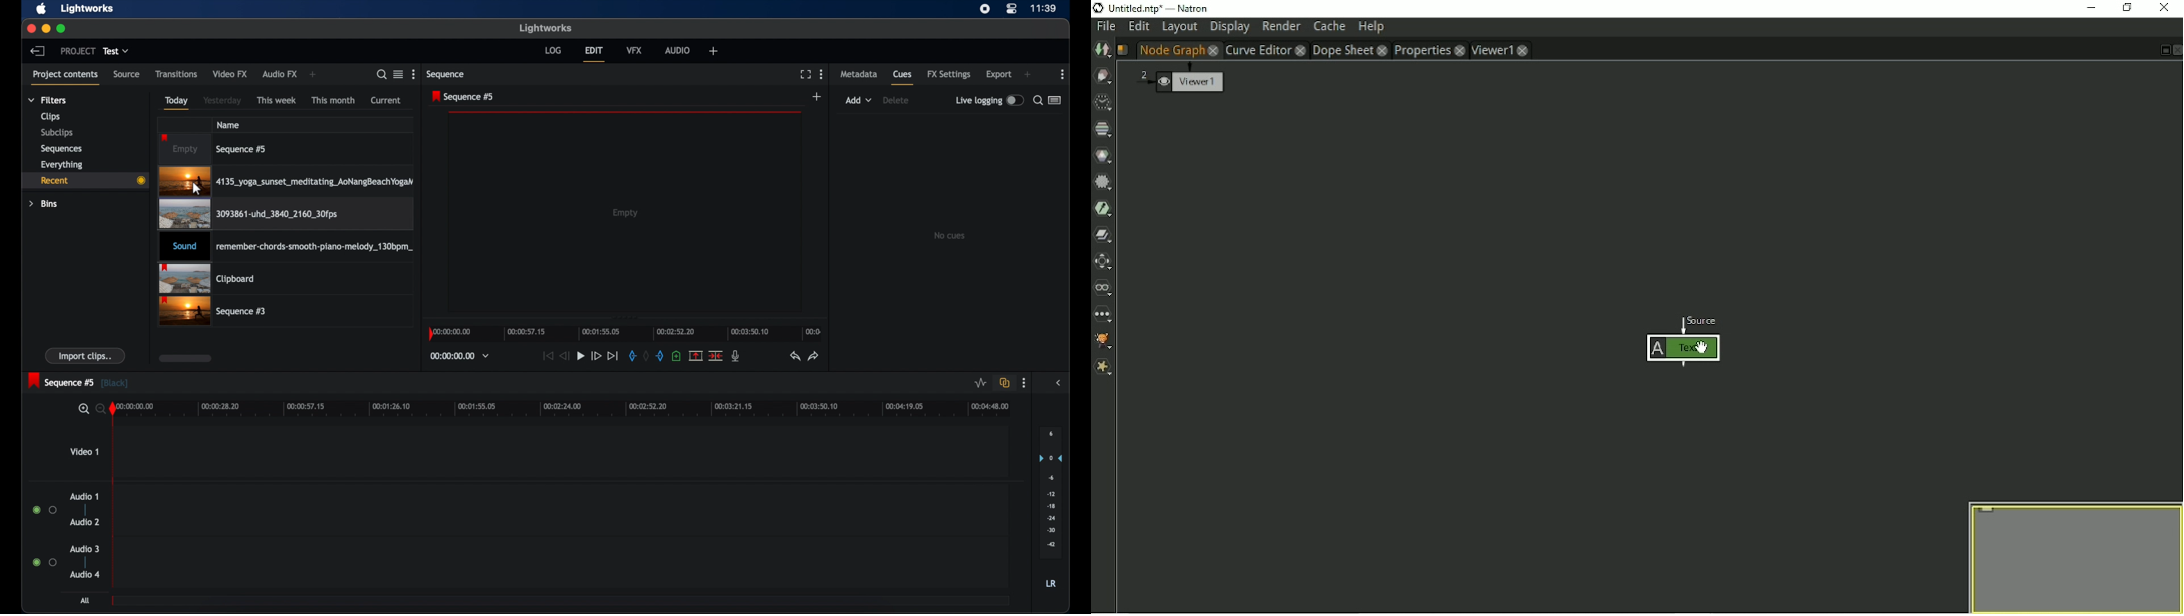 Image resolution: width=2184 pixels, height=616 pixels. Describe the element at coordinates (696, 356) in the screenshot. I see `remove  marked section` at that location.